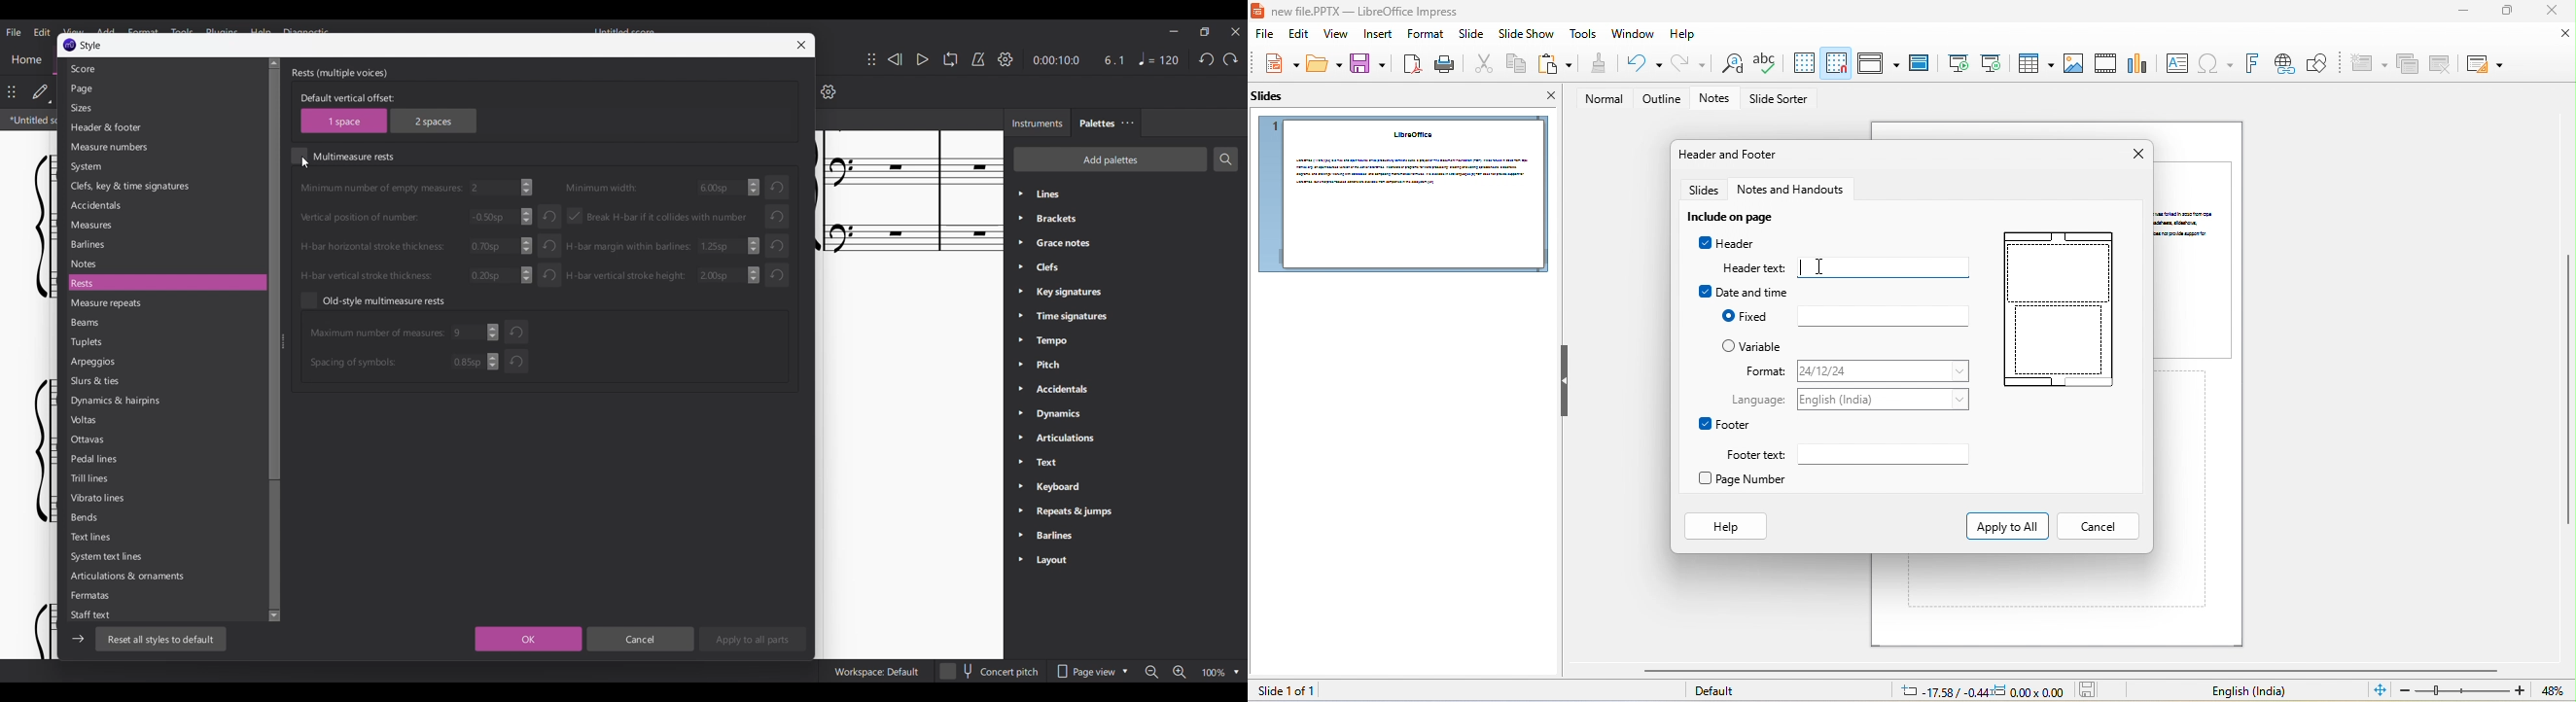  Describe the element at coordinates (1543, 98) in the screenshot. I see `close` at that location.